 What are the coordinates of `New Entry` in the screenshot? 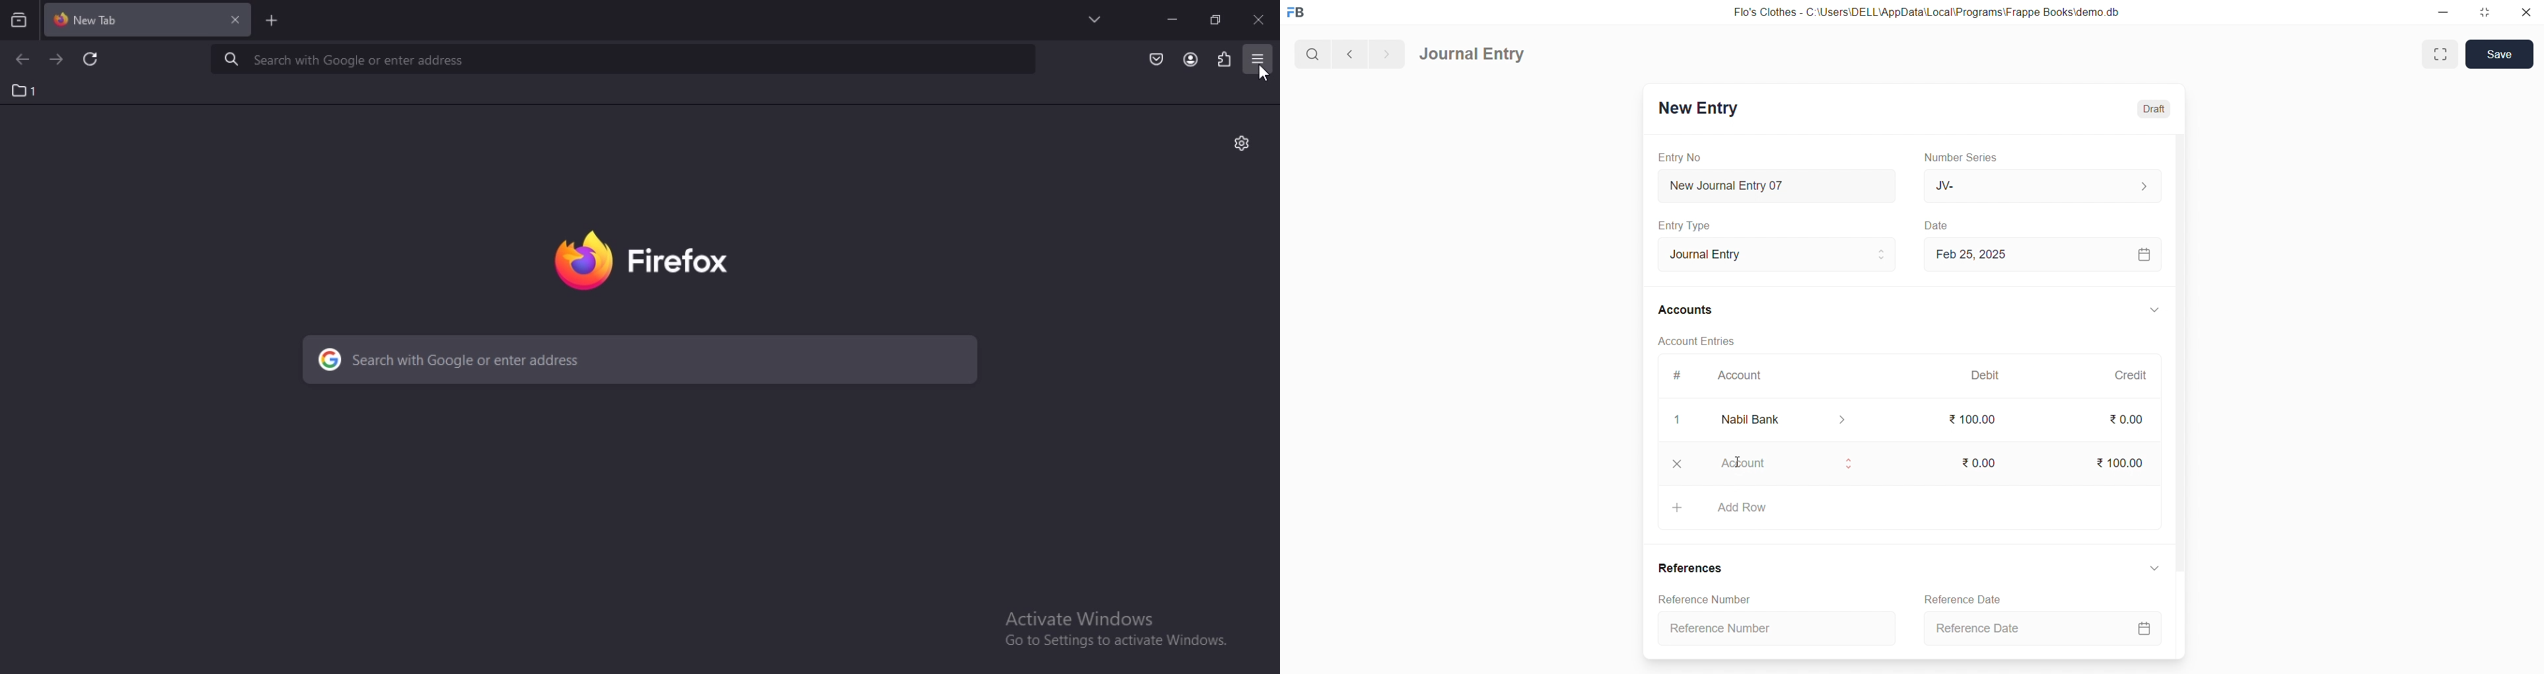 It's located at (1698, 108).